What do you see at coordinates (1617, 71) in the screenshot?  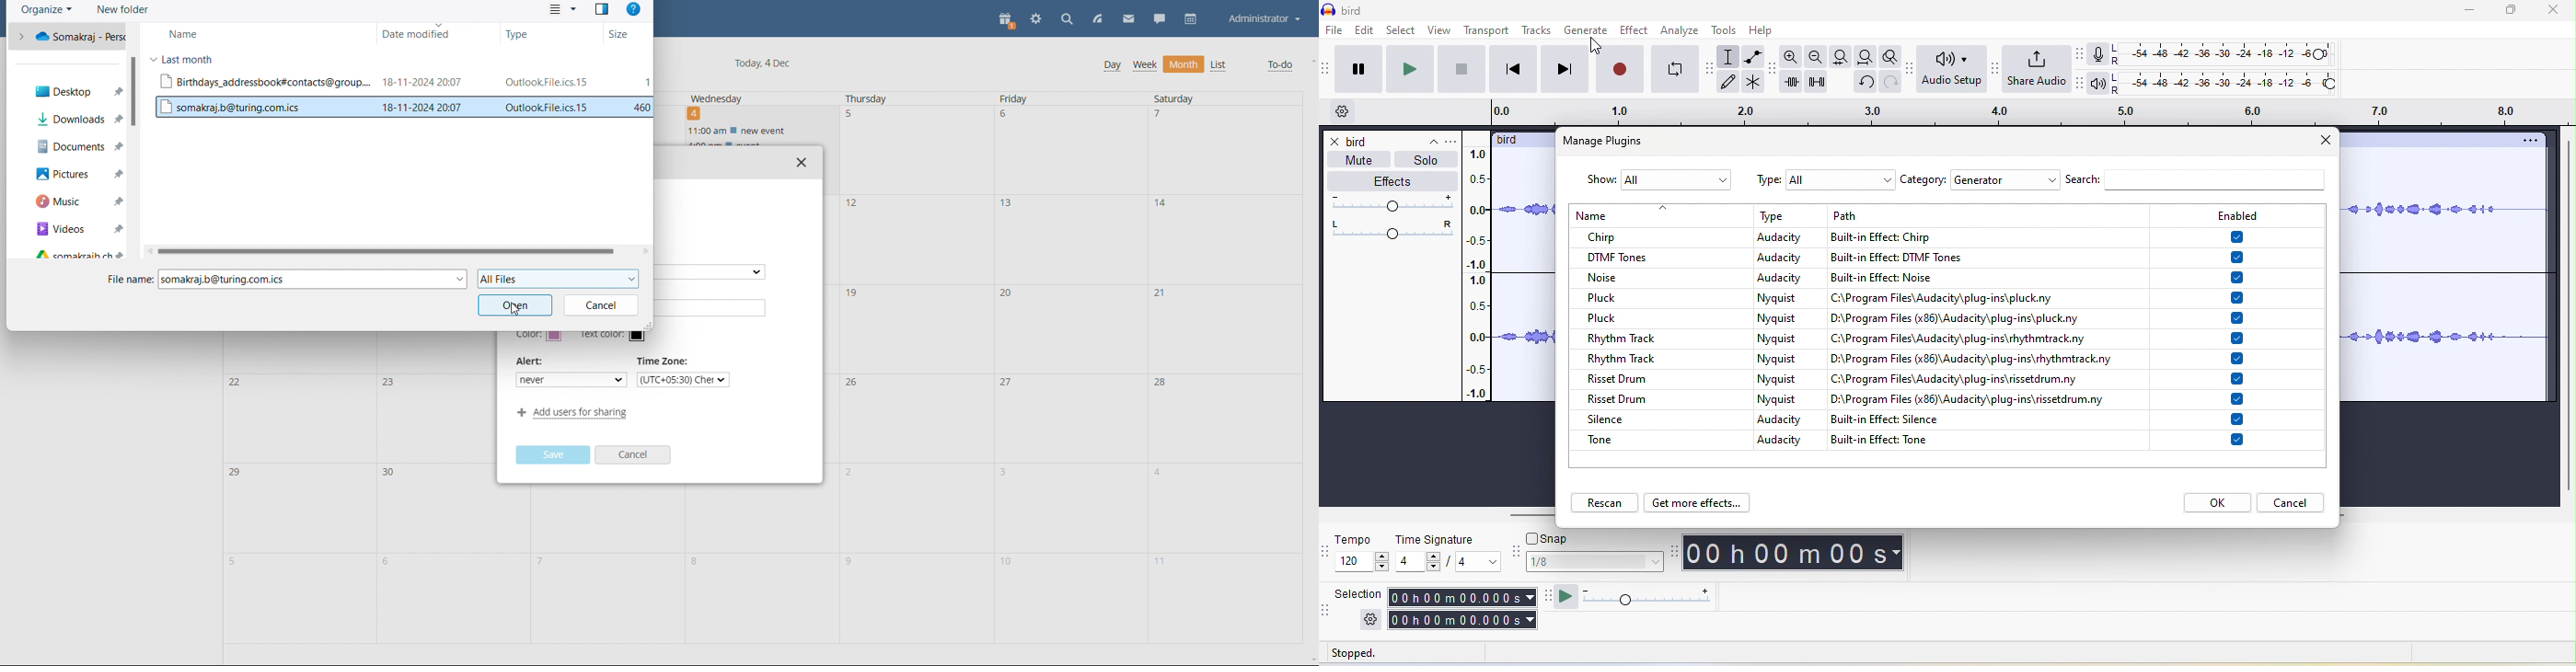 I see `record` at bounding box center [1617, 71].